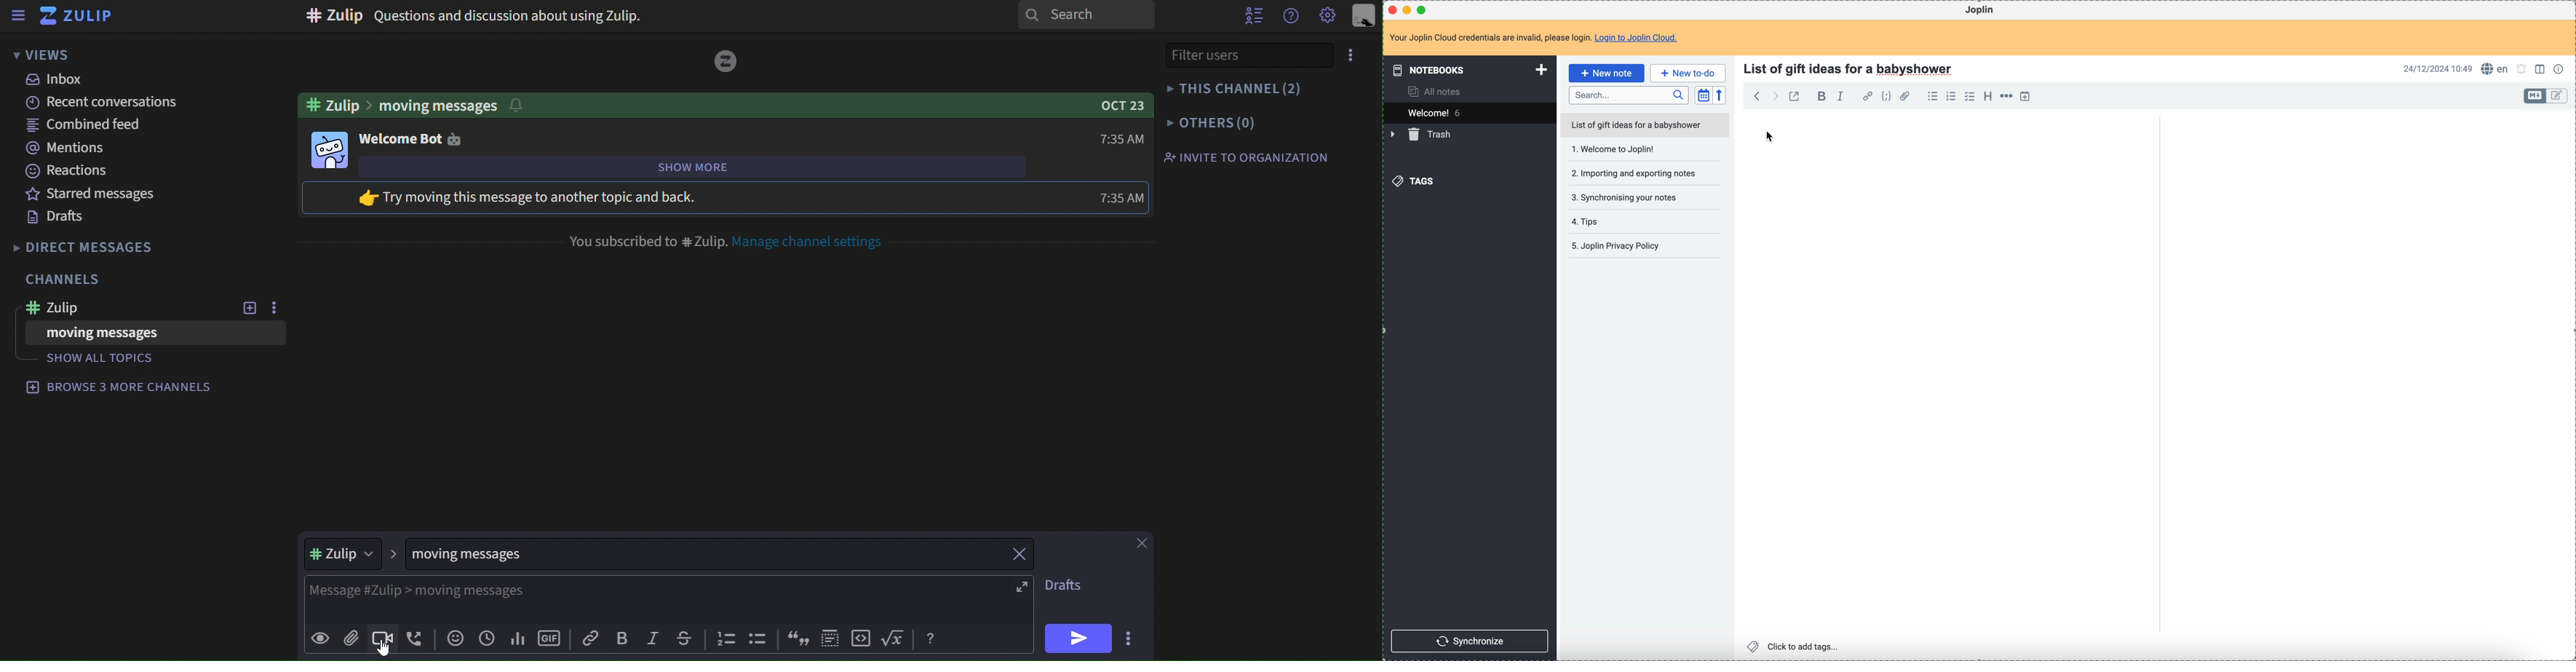  What do you see at coordinates (1212, 122) in the screenshot?
I see `others (0)` at bounding box center [1212, 122].